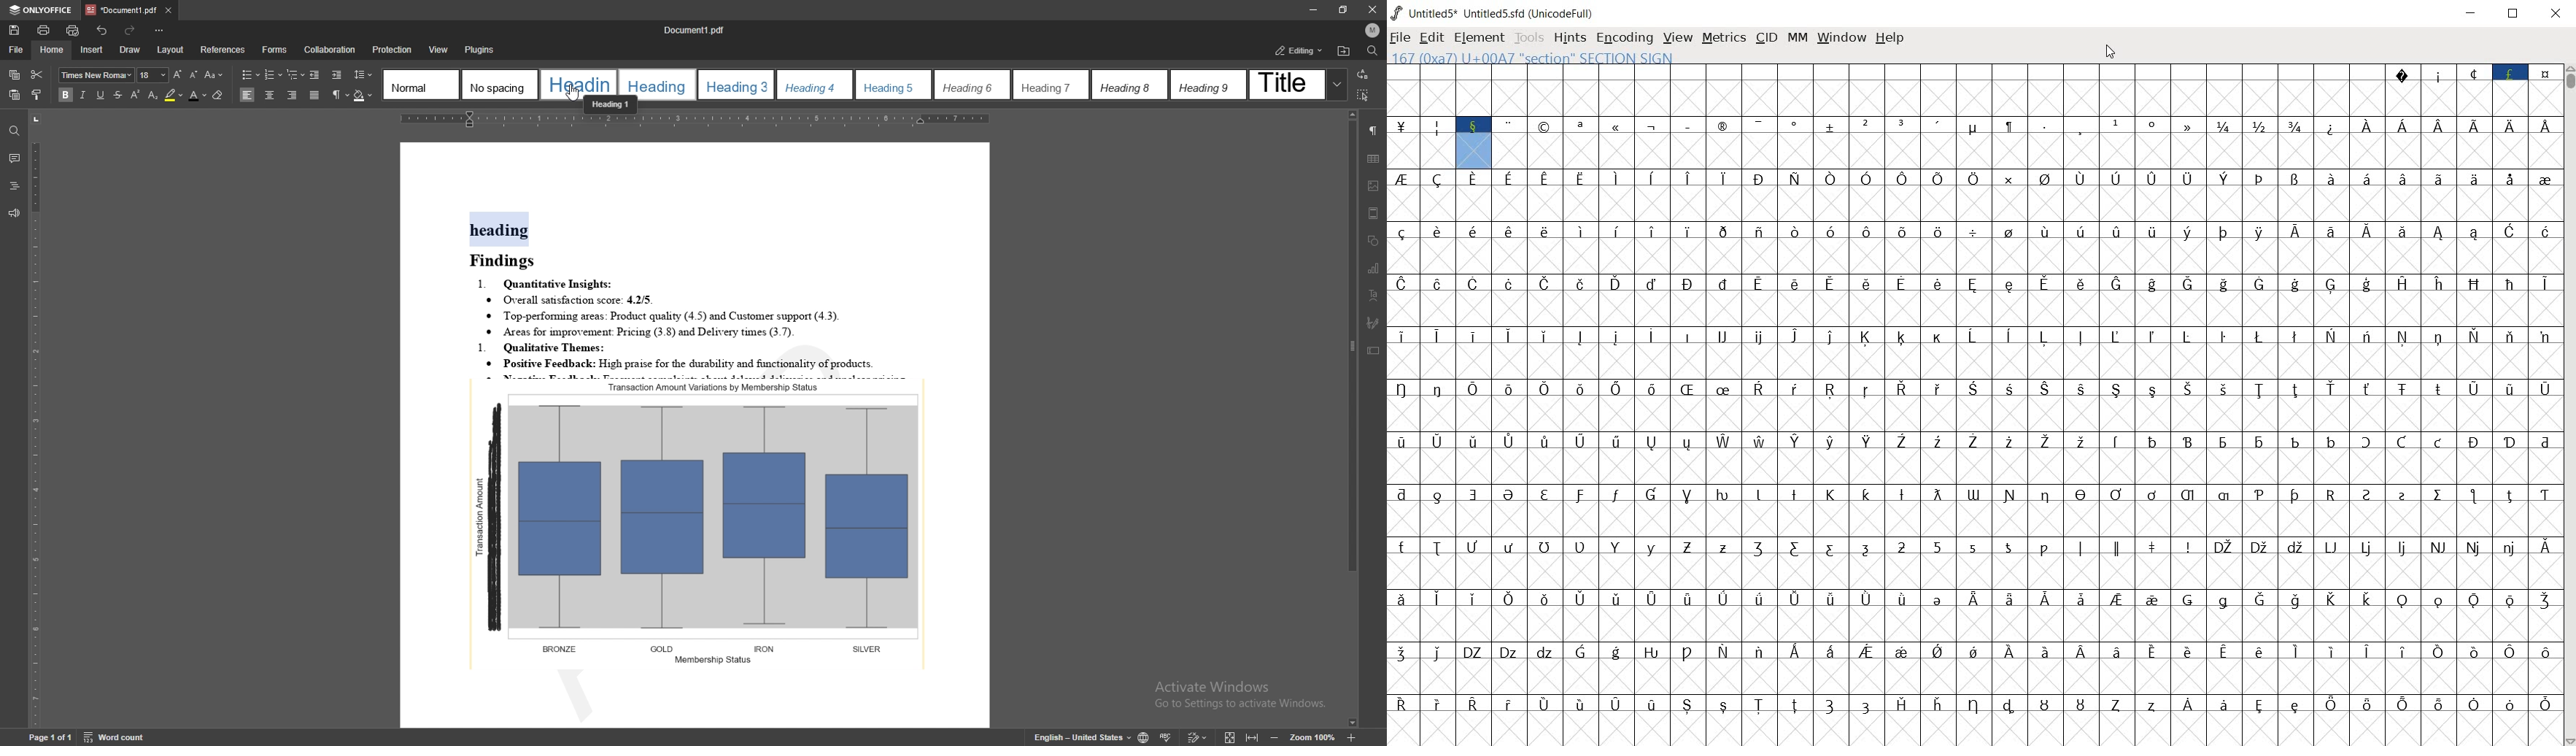  What do you see at coordinates (153, 95) in the screenshot?
I see `subscript` at bounding box center [153, 95].